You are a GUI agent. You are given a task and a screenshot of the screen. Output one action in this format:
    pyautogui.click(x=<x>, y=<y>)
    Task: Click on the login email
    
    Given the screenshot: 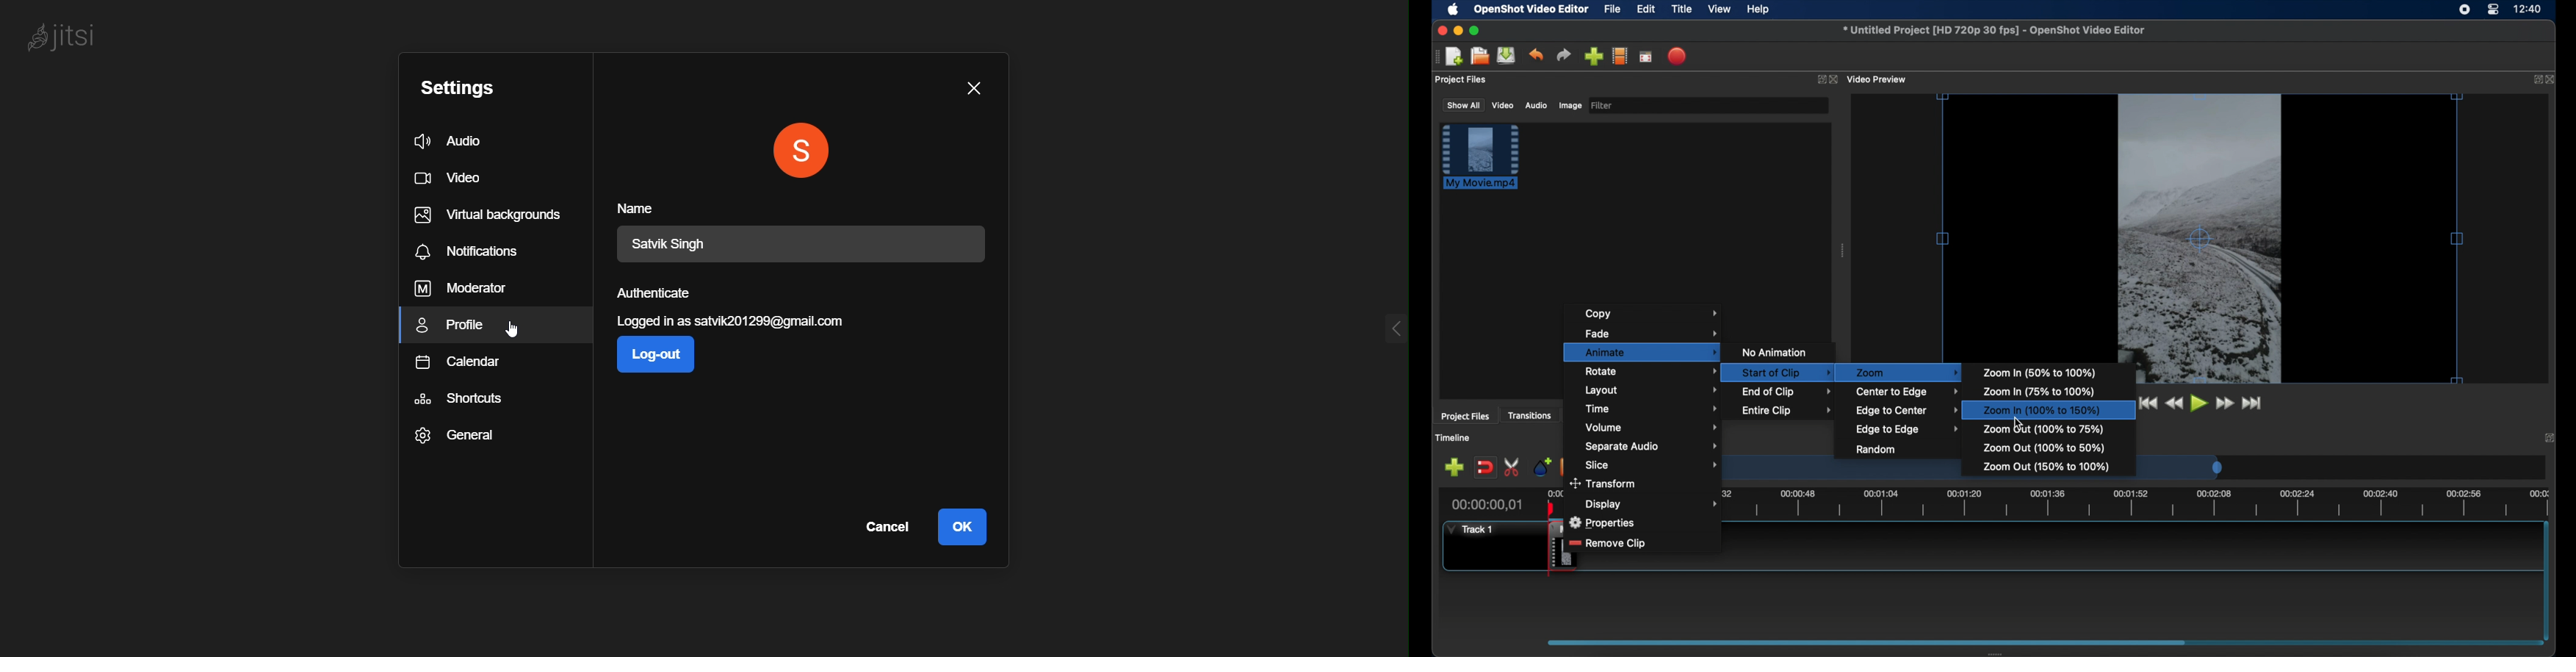 What is the action you would take?
    pyautogui.click(x=735, y=323)
    